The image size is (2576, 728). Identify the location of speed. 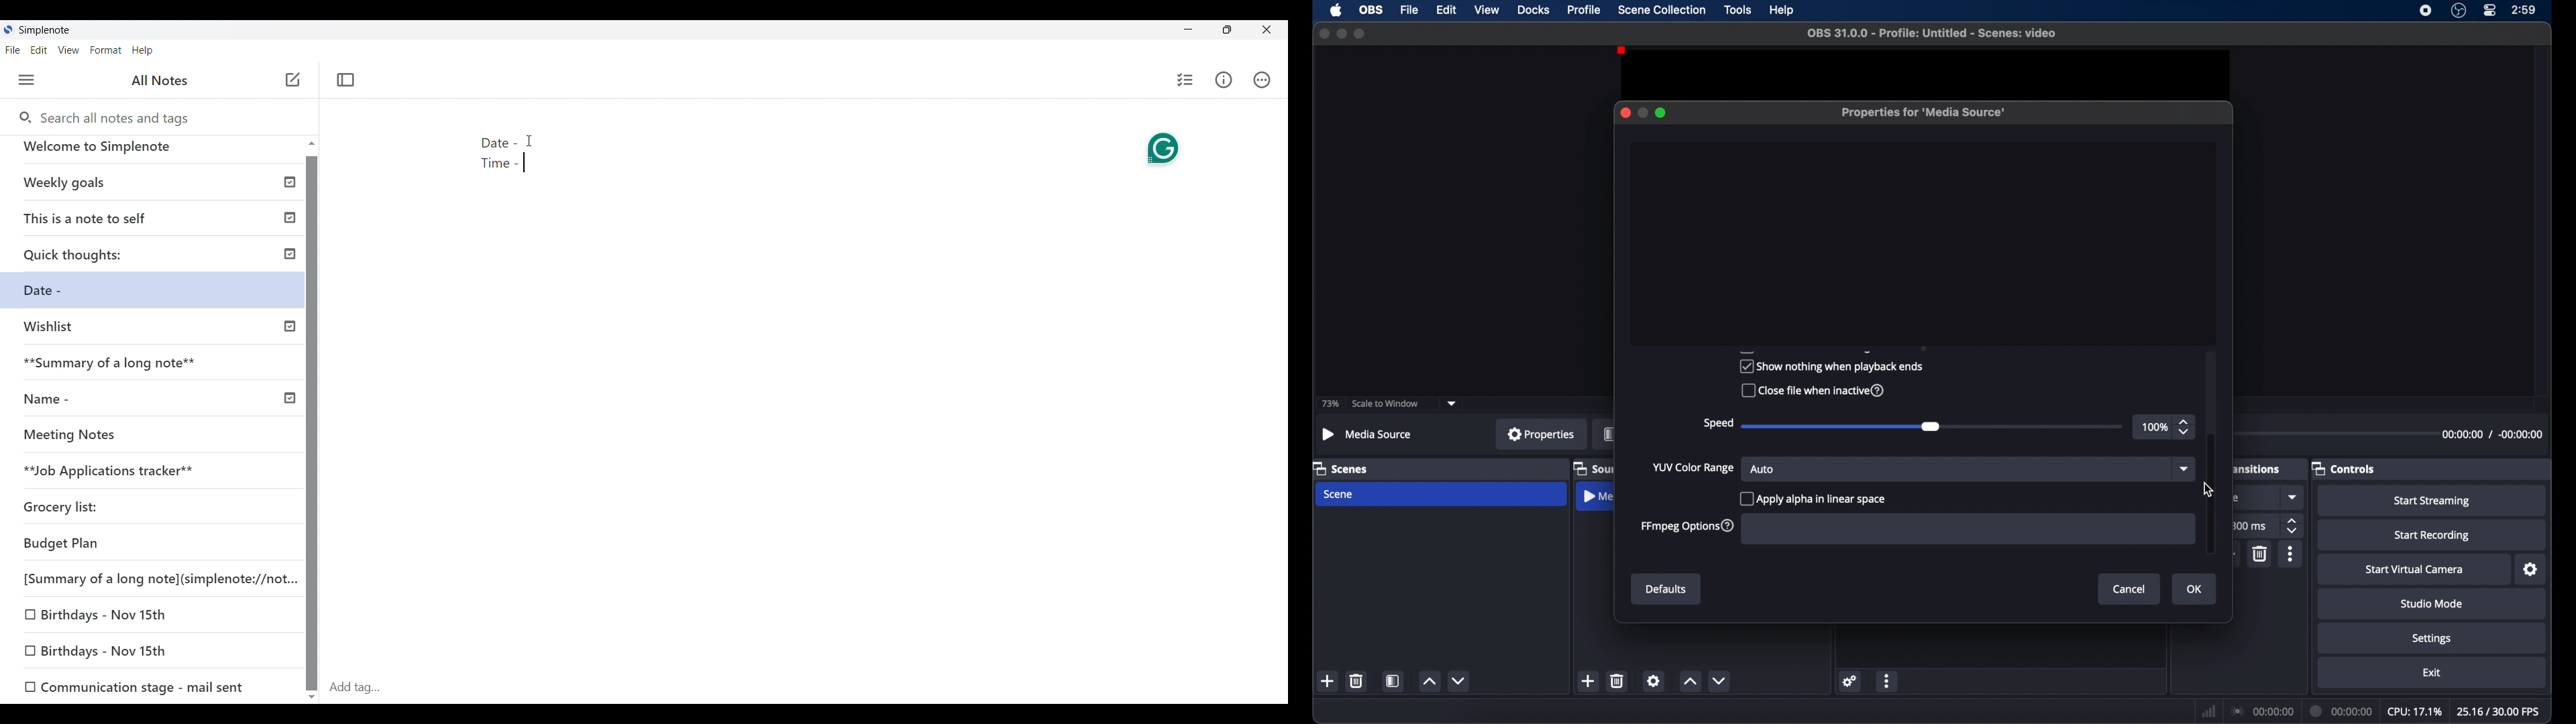
(1717, 424).